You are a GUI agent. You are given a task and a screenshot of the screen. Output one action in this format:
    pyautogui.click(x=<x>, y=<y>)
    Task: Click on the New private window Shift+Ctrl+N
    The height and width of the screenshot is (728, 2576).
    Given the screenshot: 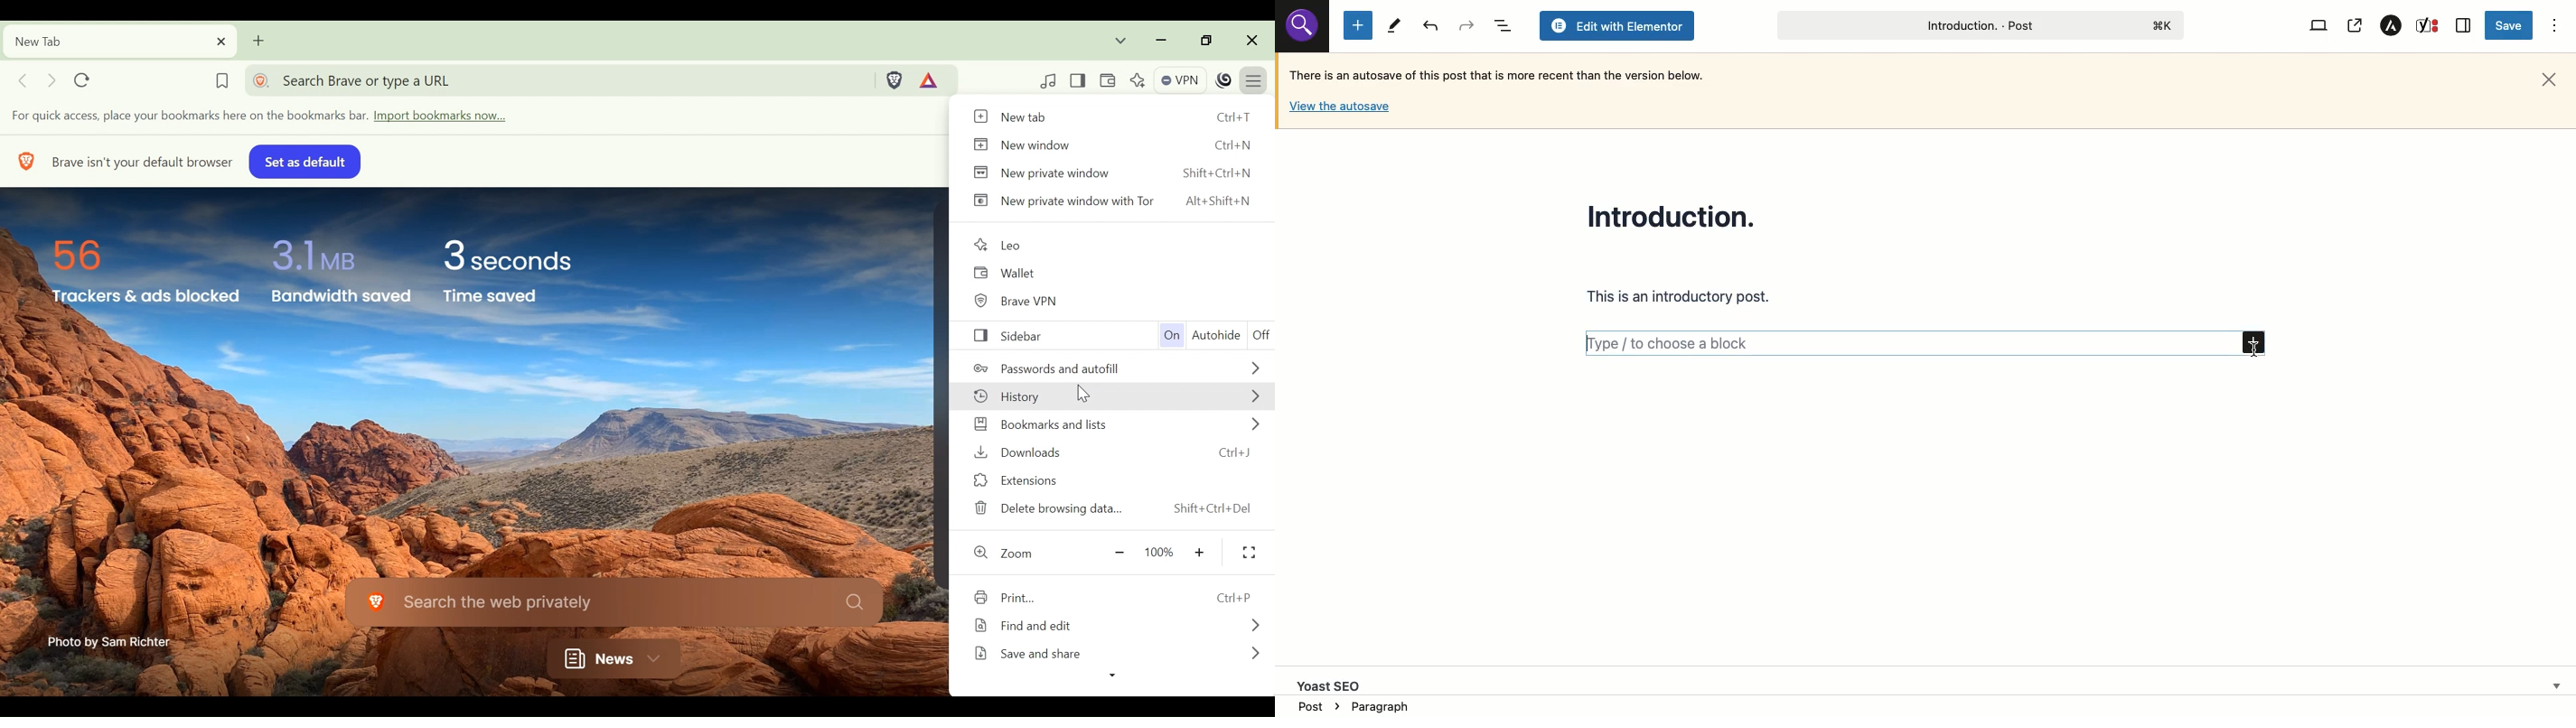 What is the action you would take?
    pyautogui.click(x=1115, y=172)
    